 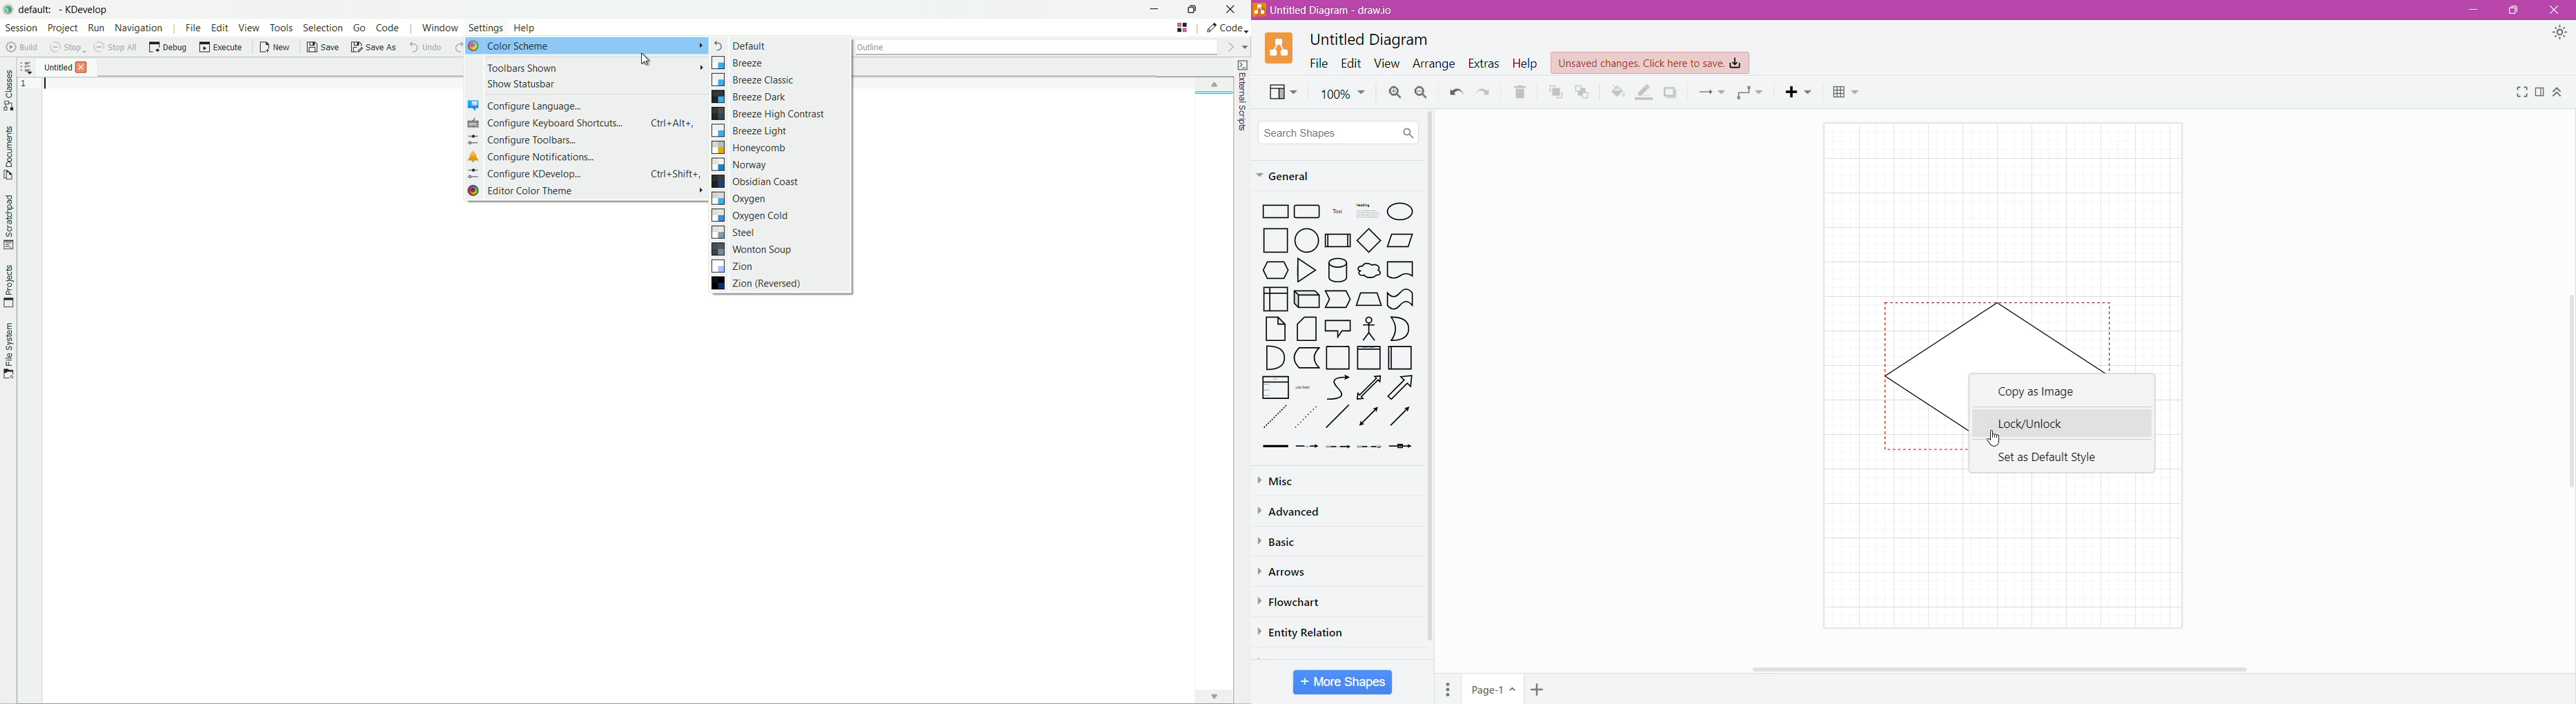 What do you see at coordinates (1276, 240) in the screenshot?
I see `Square` at bounding box center [1276, 240].